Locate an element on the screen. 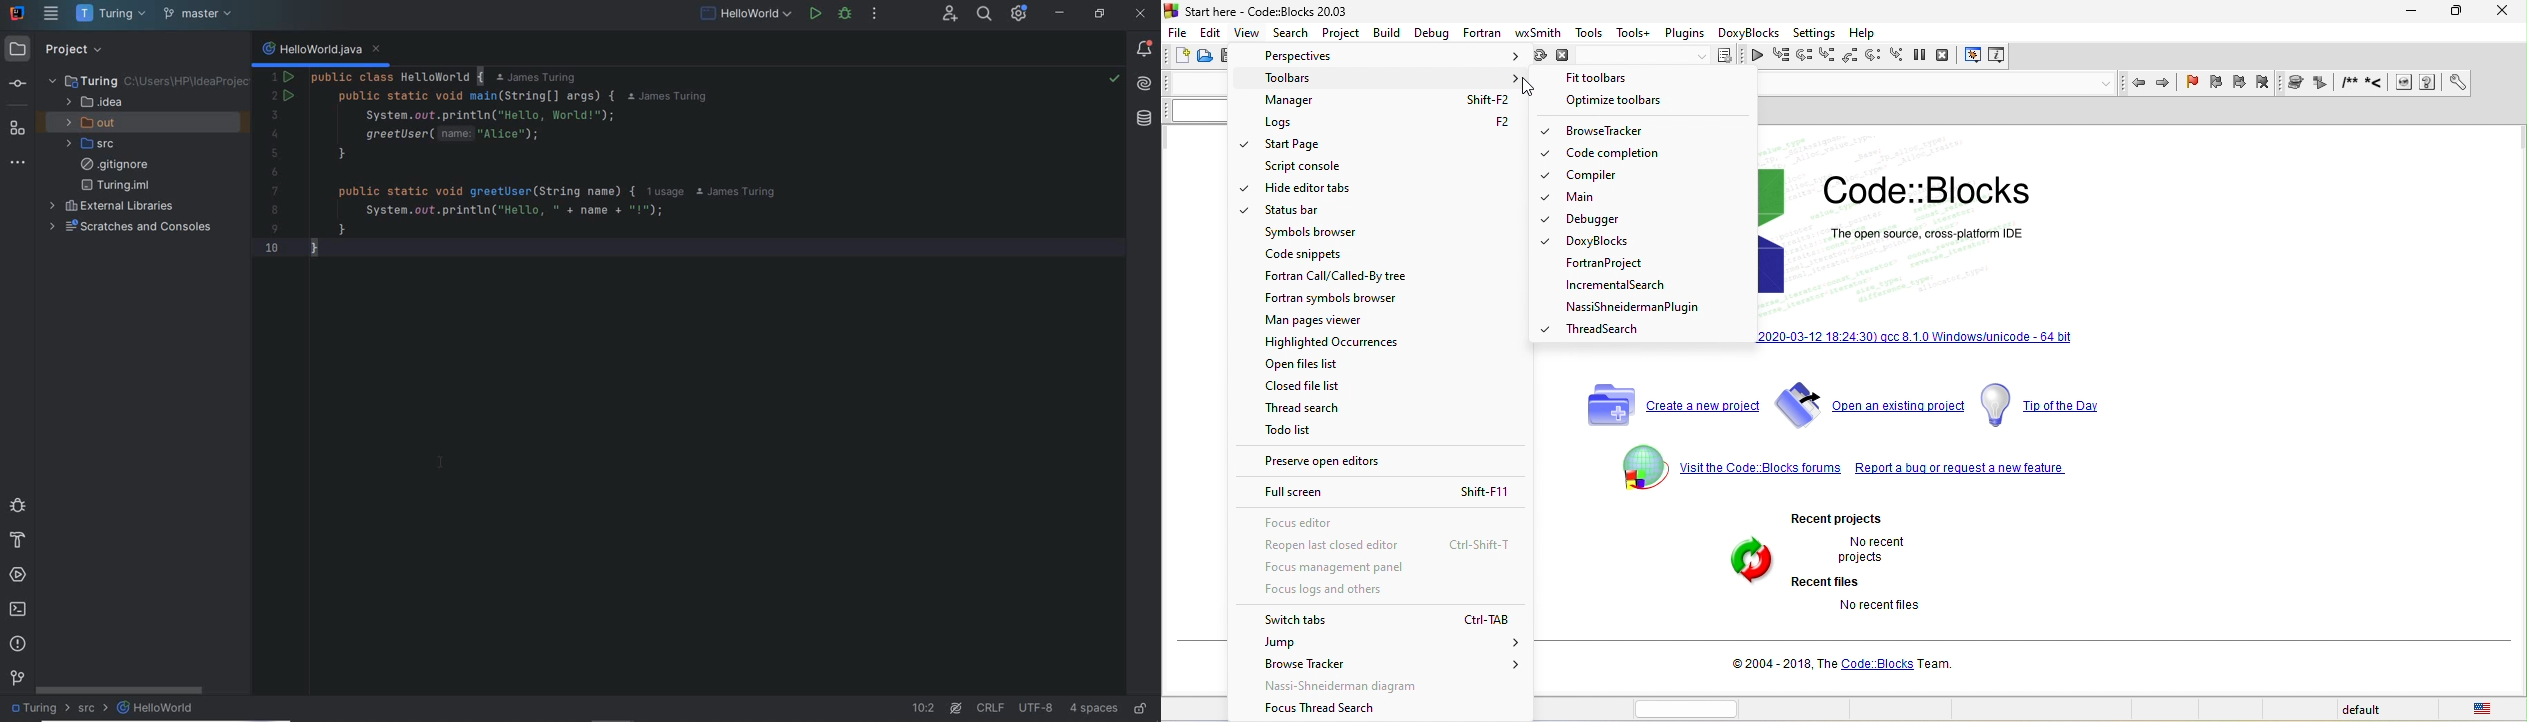 The height and width of the screenshot is (728, 2548). clear bookmark is located at coordinates (2268, 83).